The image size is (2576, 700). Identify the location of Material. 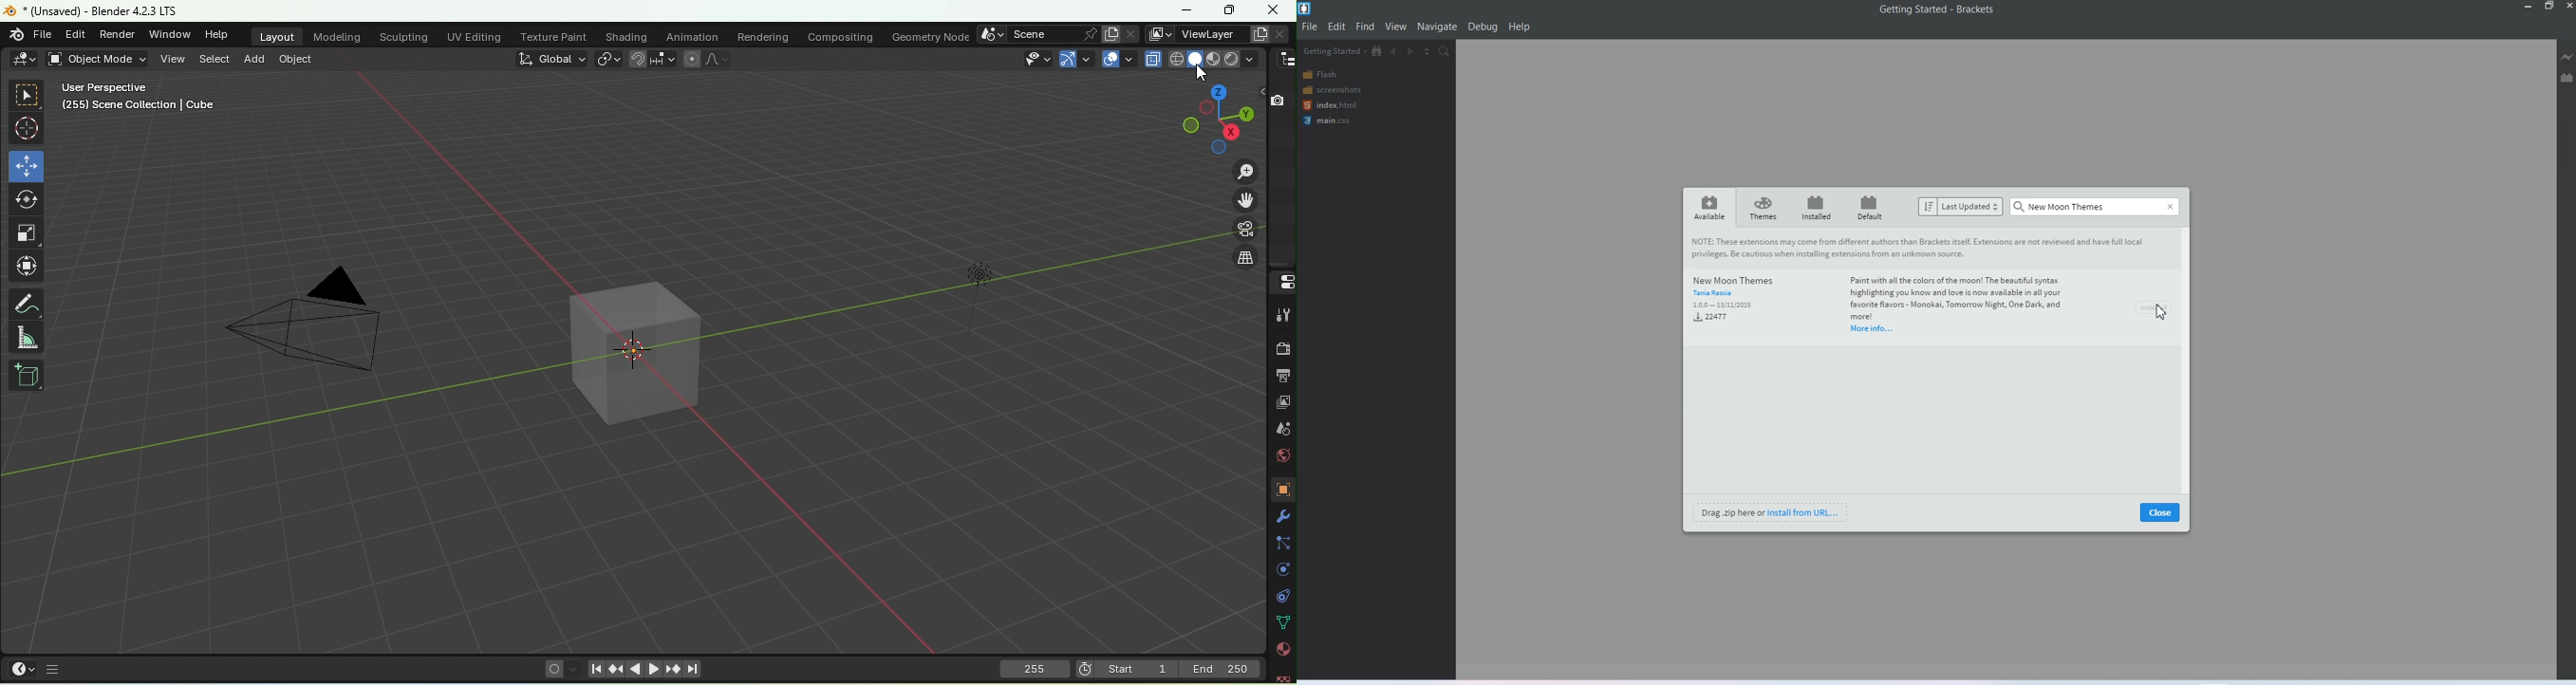
(1282, 648).